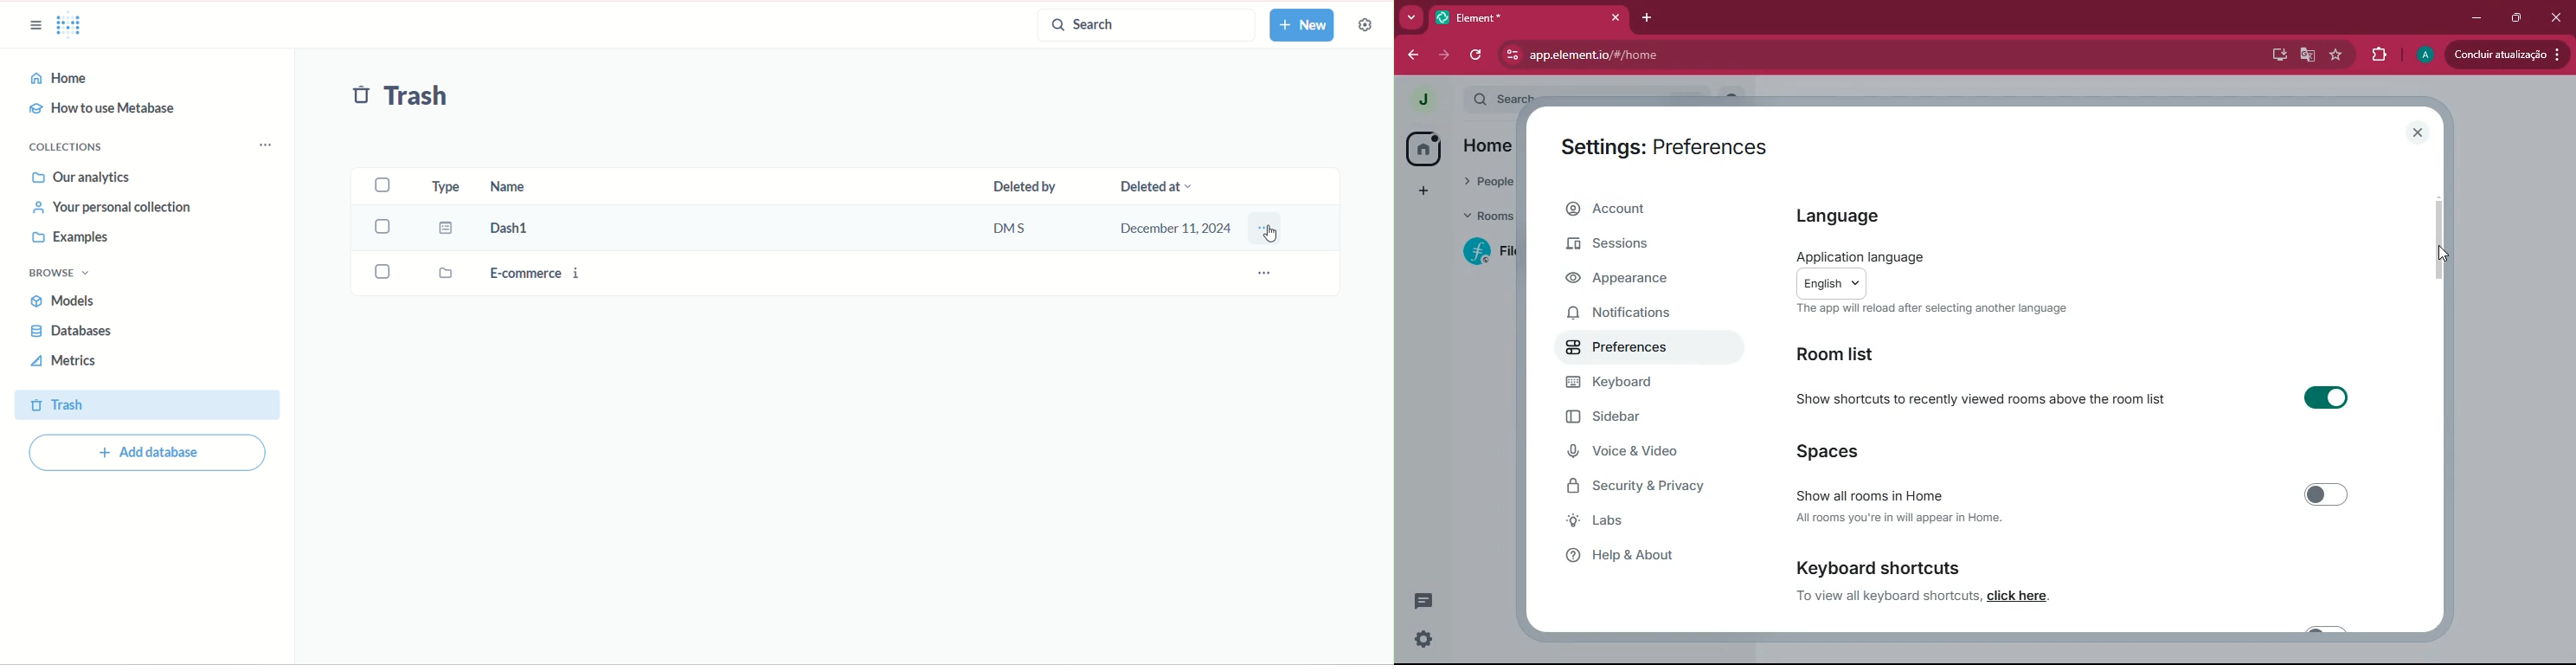 The height and width of the screenshot is (672, 2576). I want to click on database, so click(72, 330).